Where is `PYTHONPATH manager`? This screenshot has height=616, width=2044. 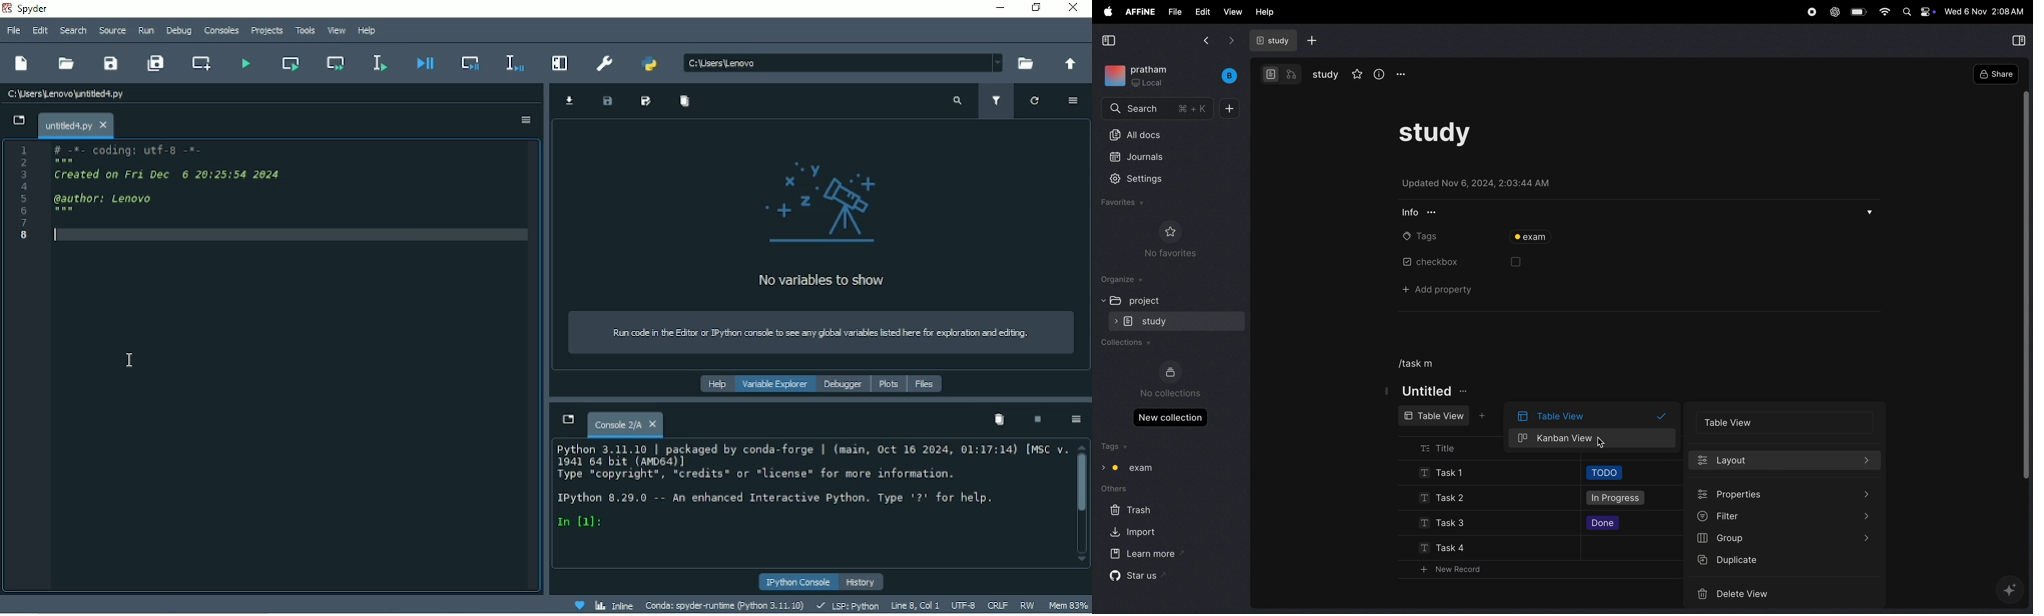 PYTHONPATH manager is located at coordinates (649, 65).